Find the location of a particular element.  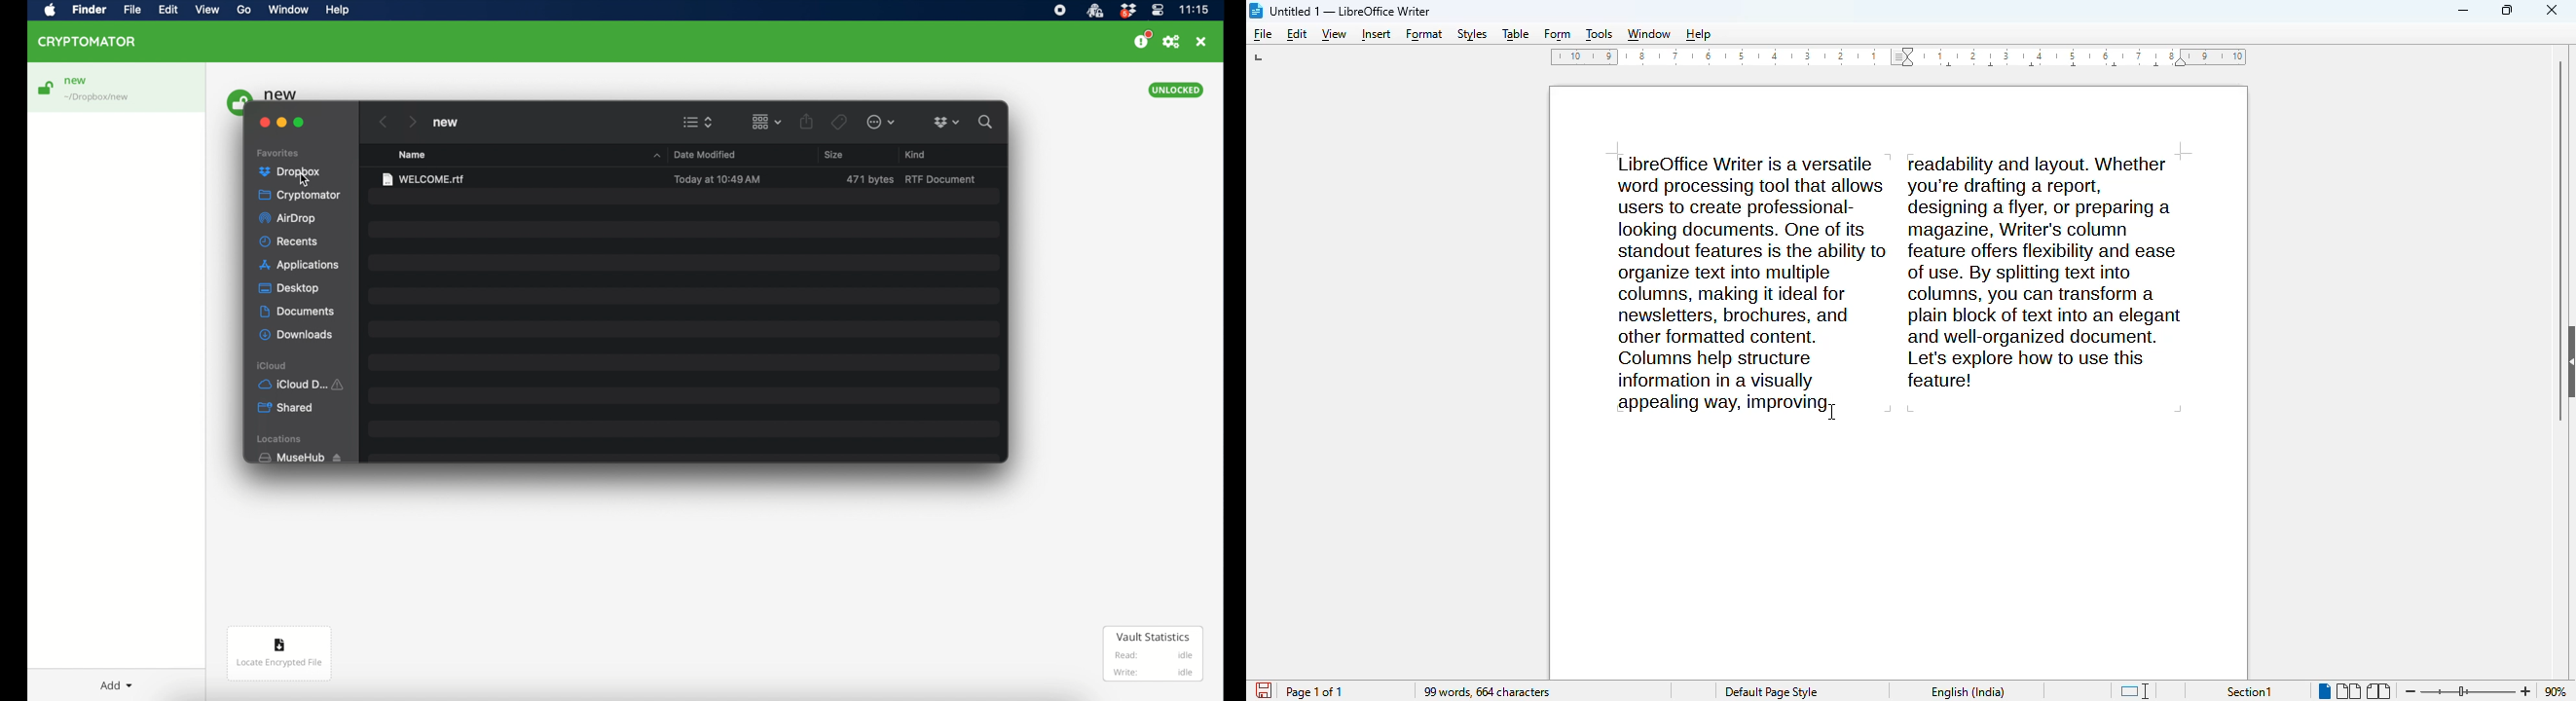

Indent Markers is located at coordinates (1902, 57).